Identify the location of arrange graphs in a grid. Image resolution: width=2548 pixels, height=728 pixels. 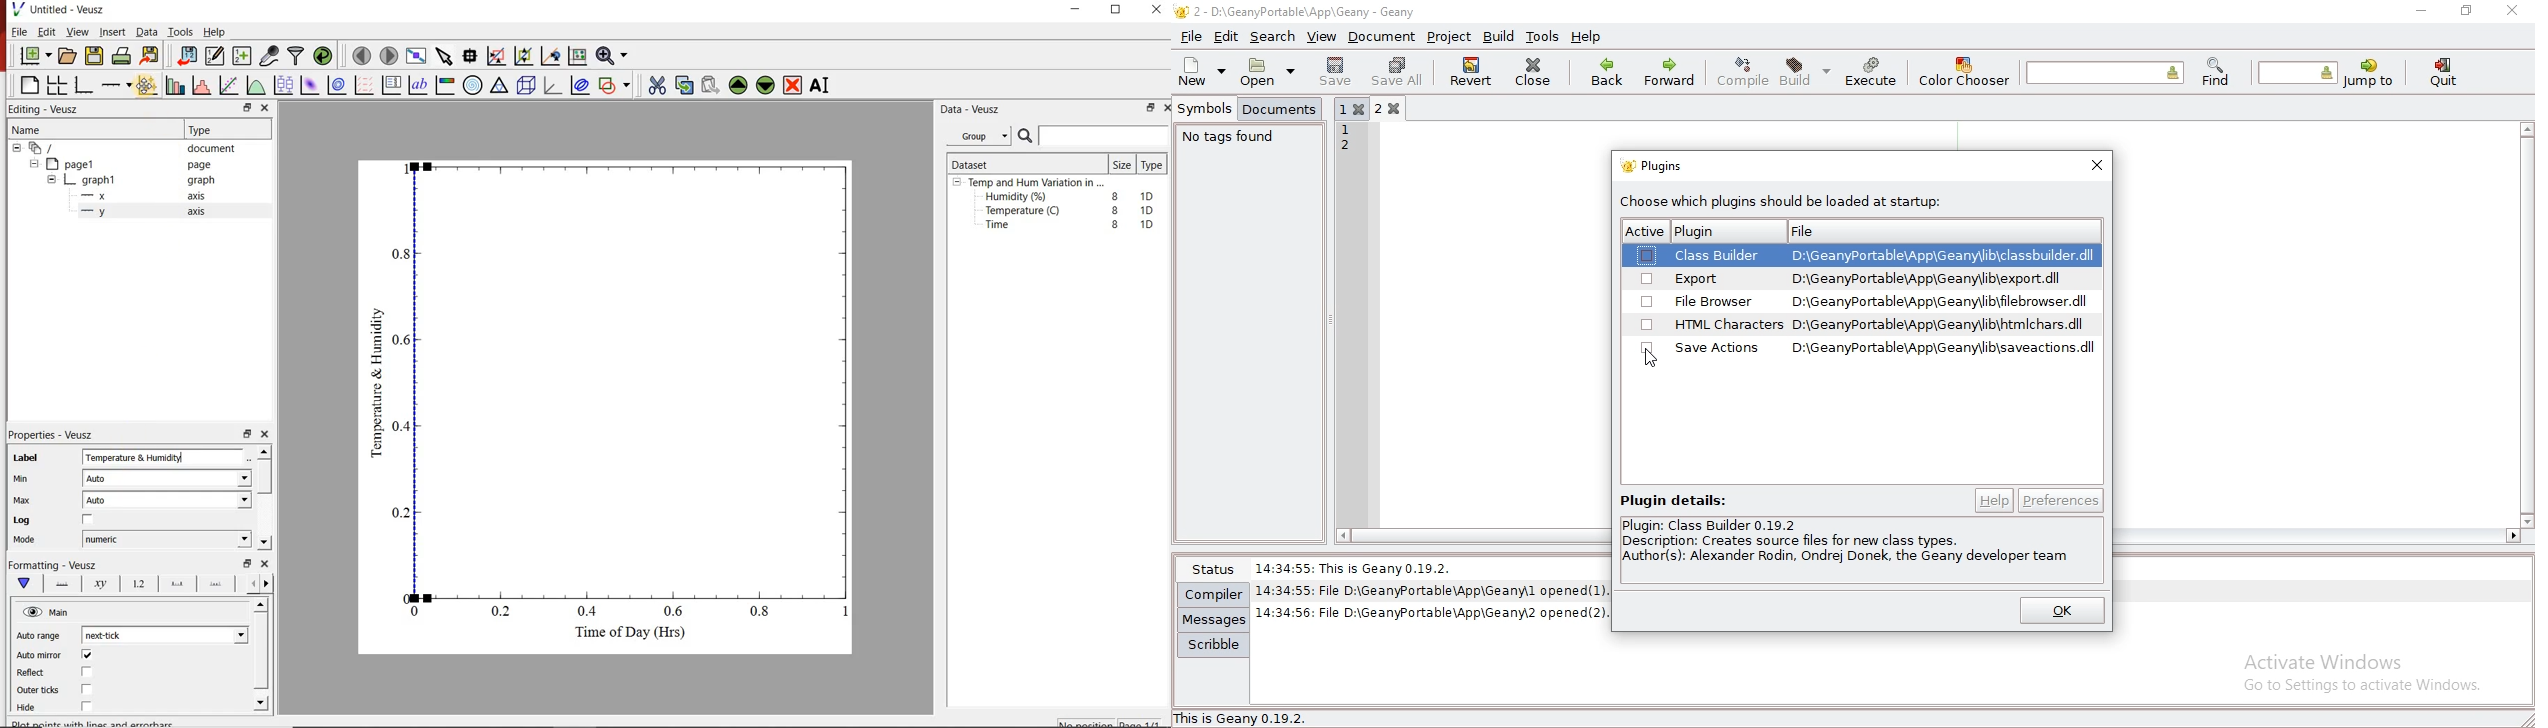
(59, 83).